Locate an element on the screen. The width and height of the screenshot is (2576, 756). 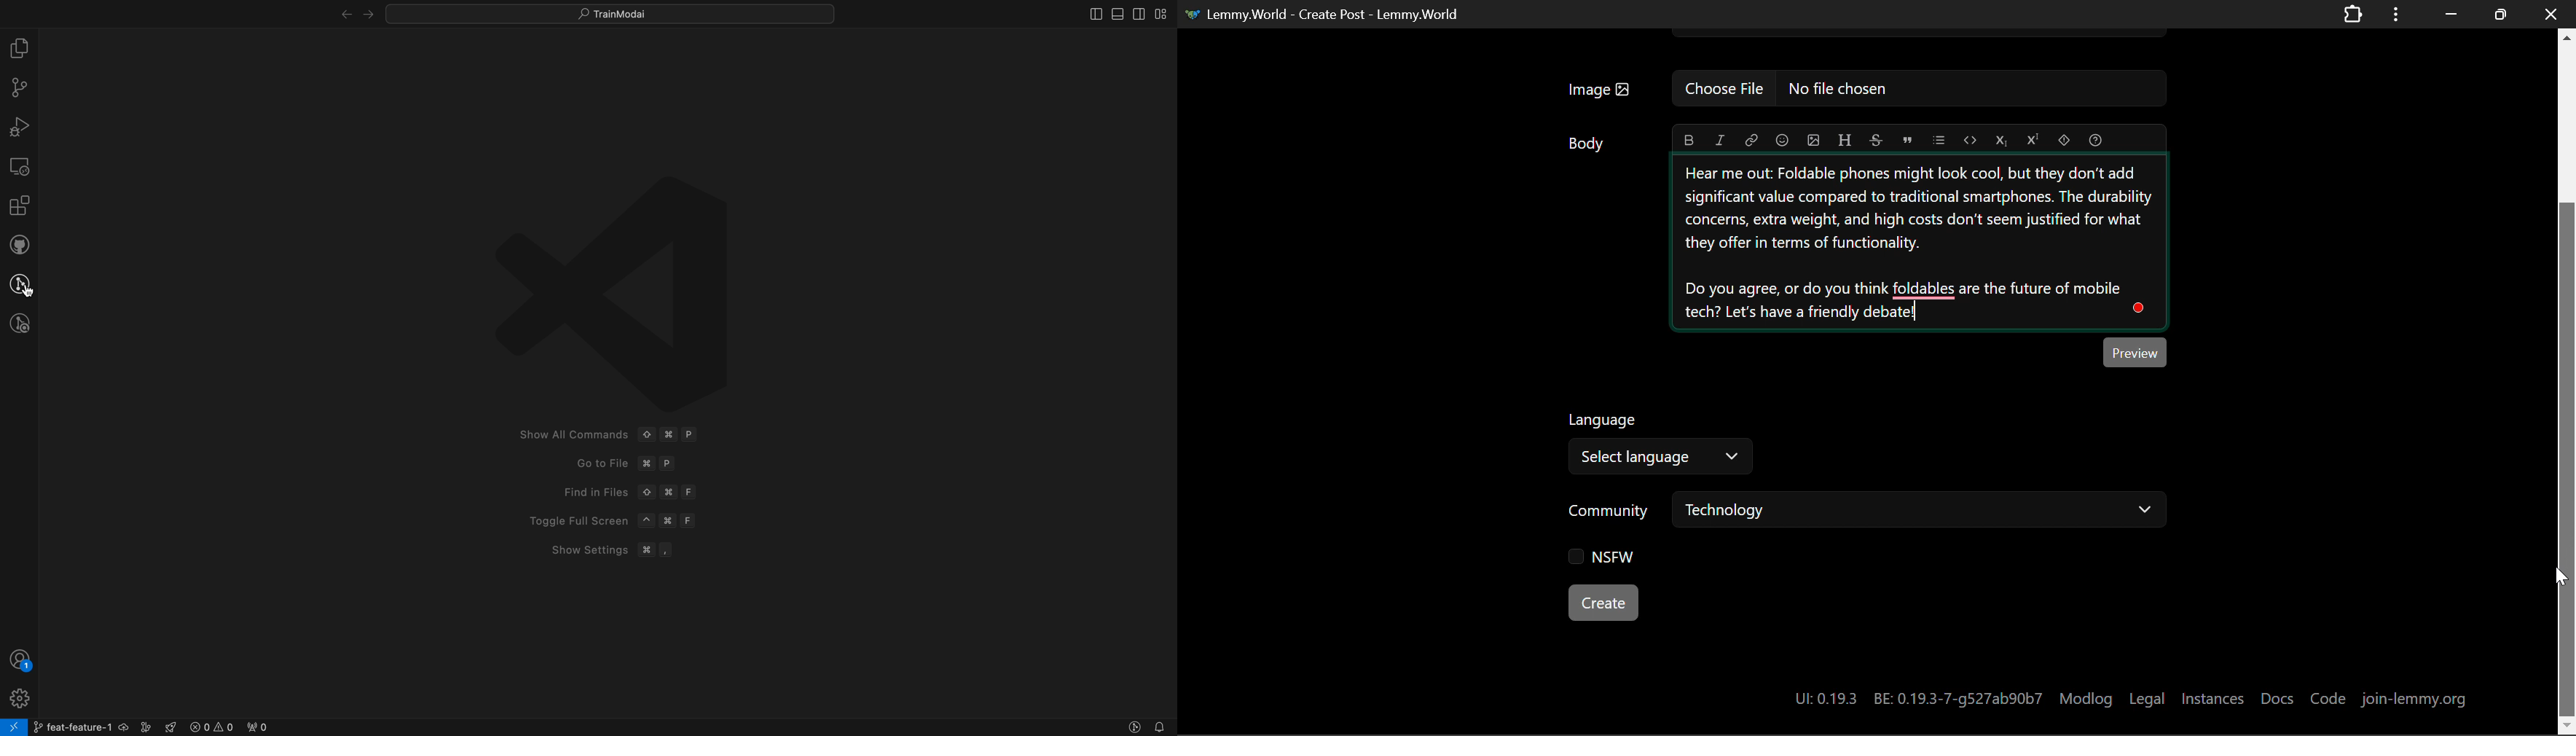
Docs is located at coordinates (2277, 695).